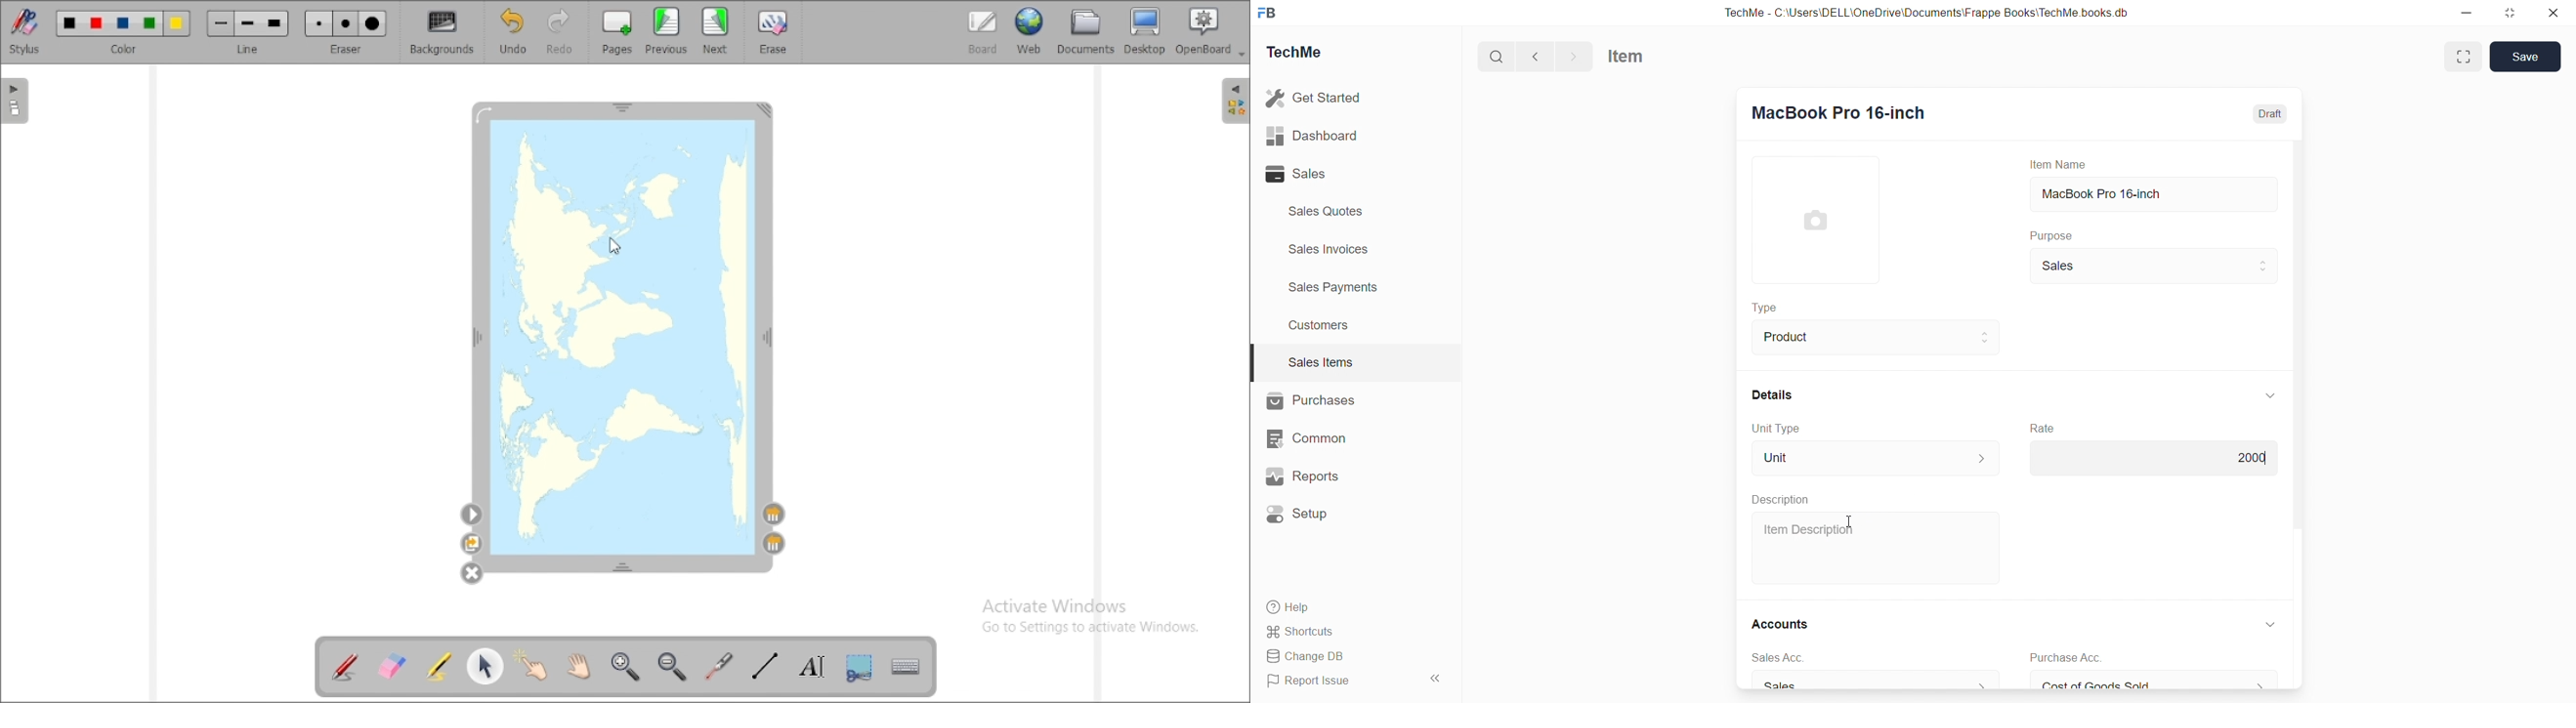 Image resolution: width=2576 pixels, height=728 pixels. I want to click on enlarge, so click(2465, 57).